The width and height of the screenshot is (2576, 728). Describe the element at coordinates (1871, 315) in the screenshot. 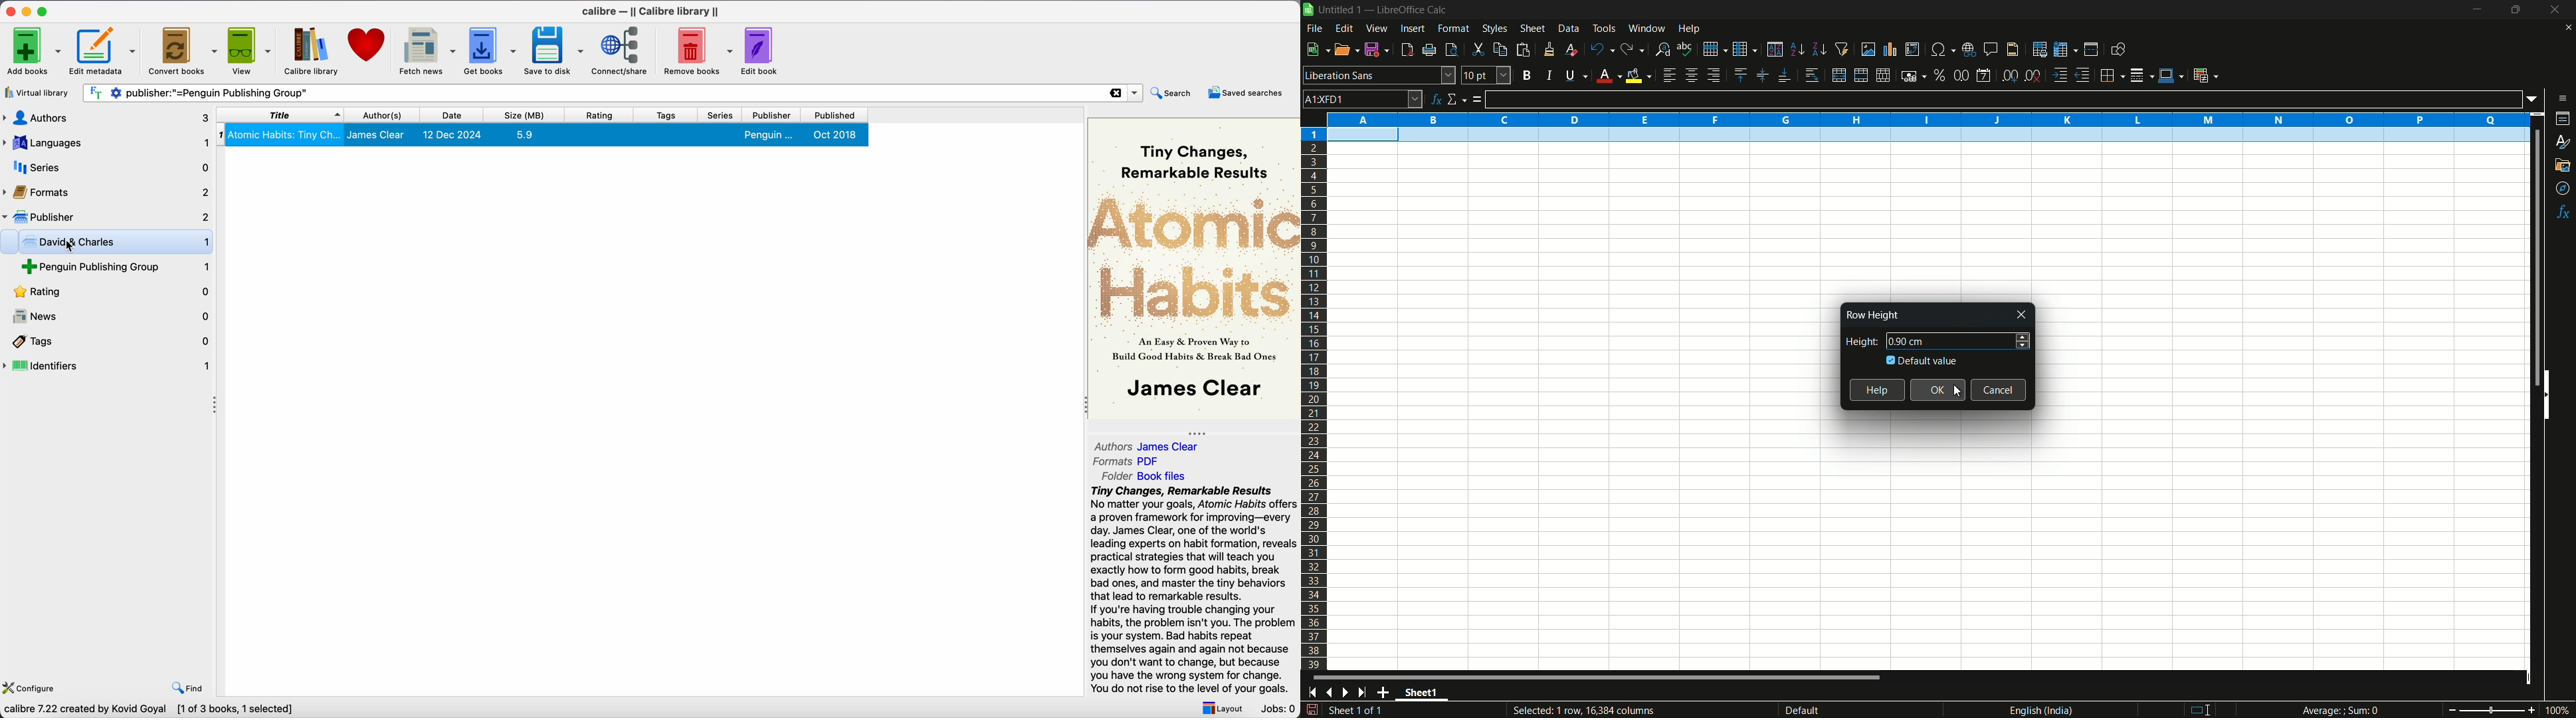

I see `Row Height` at that location.